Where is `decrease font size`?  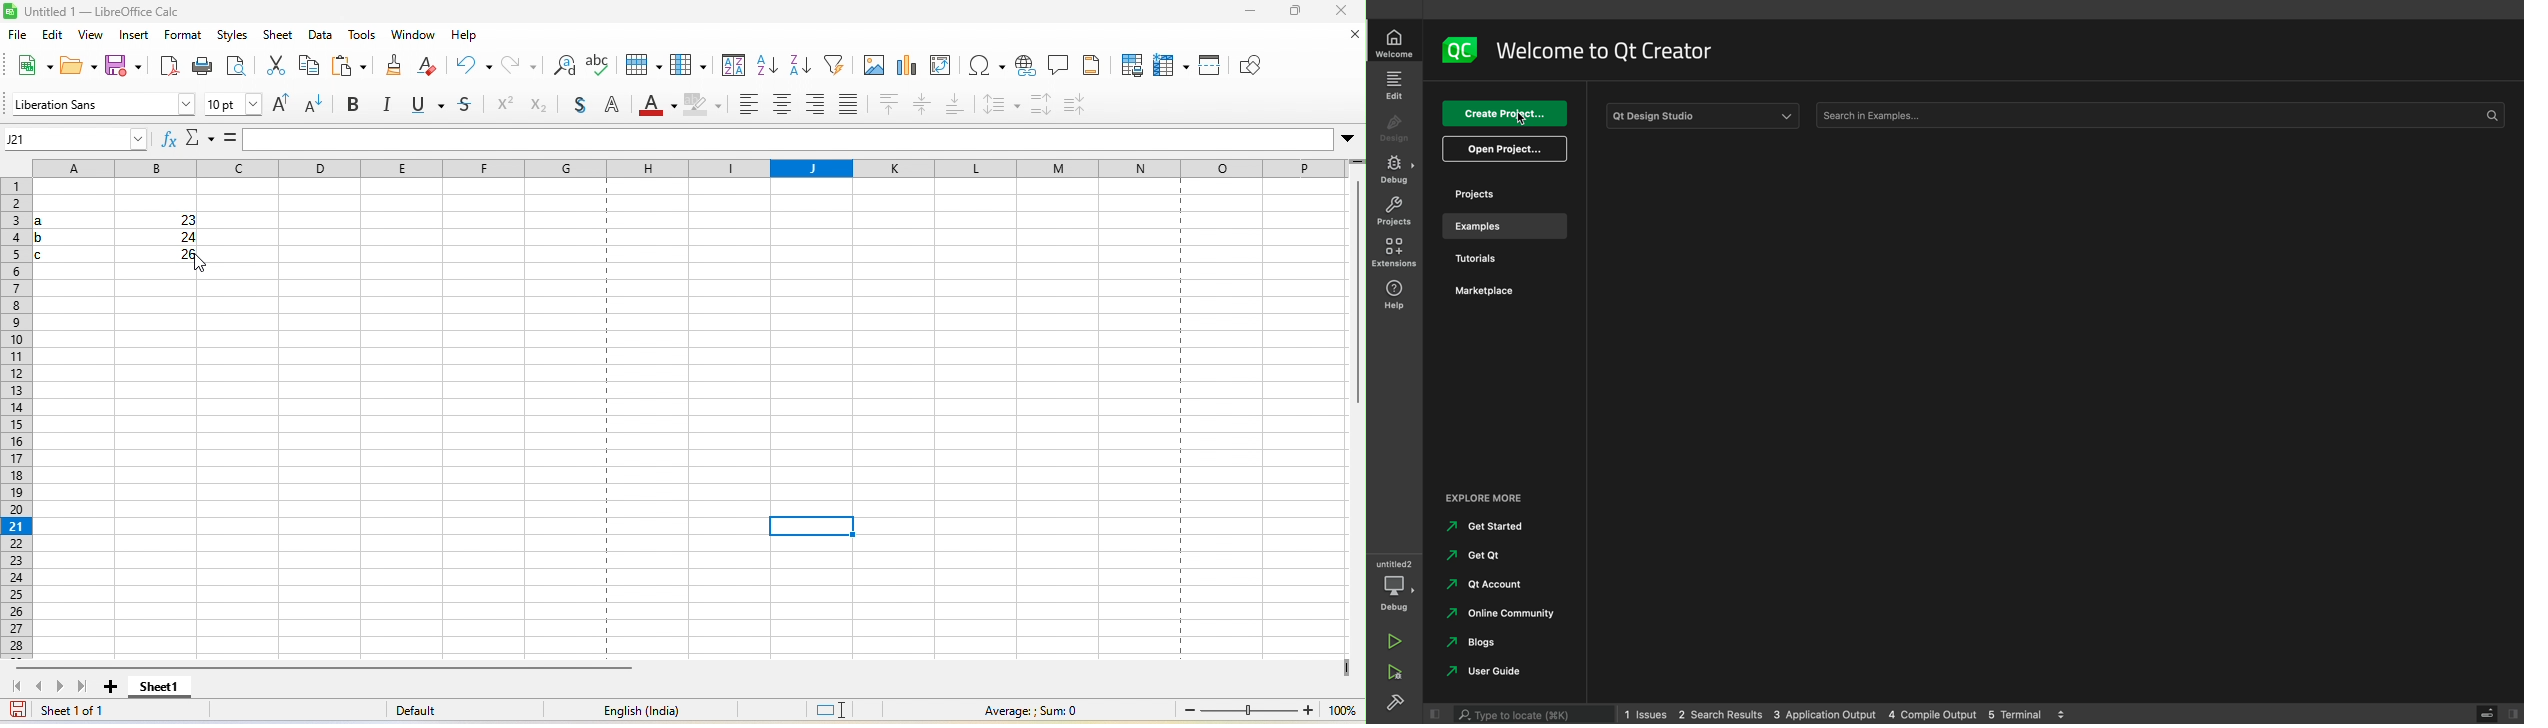
decrease font size is located at coordinates (318, 107).